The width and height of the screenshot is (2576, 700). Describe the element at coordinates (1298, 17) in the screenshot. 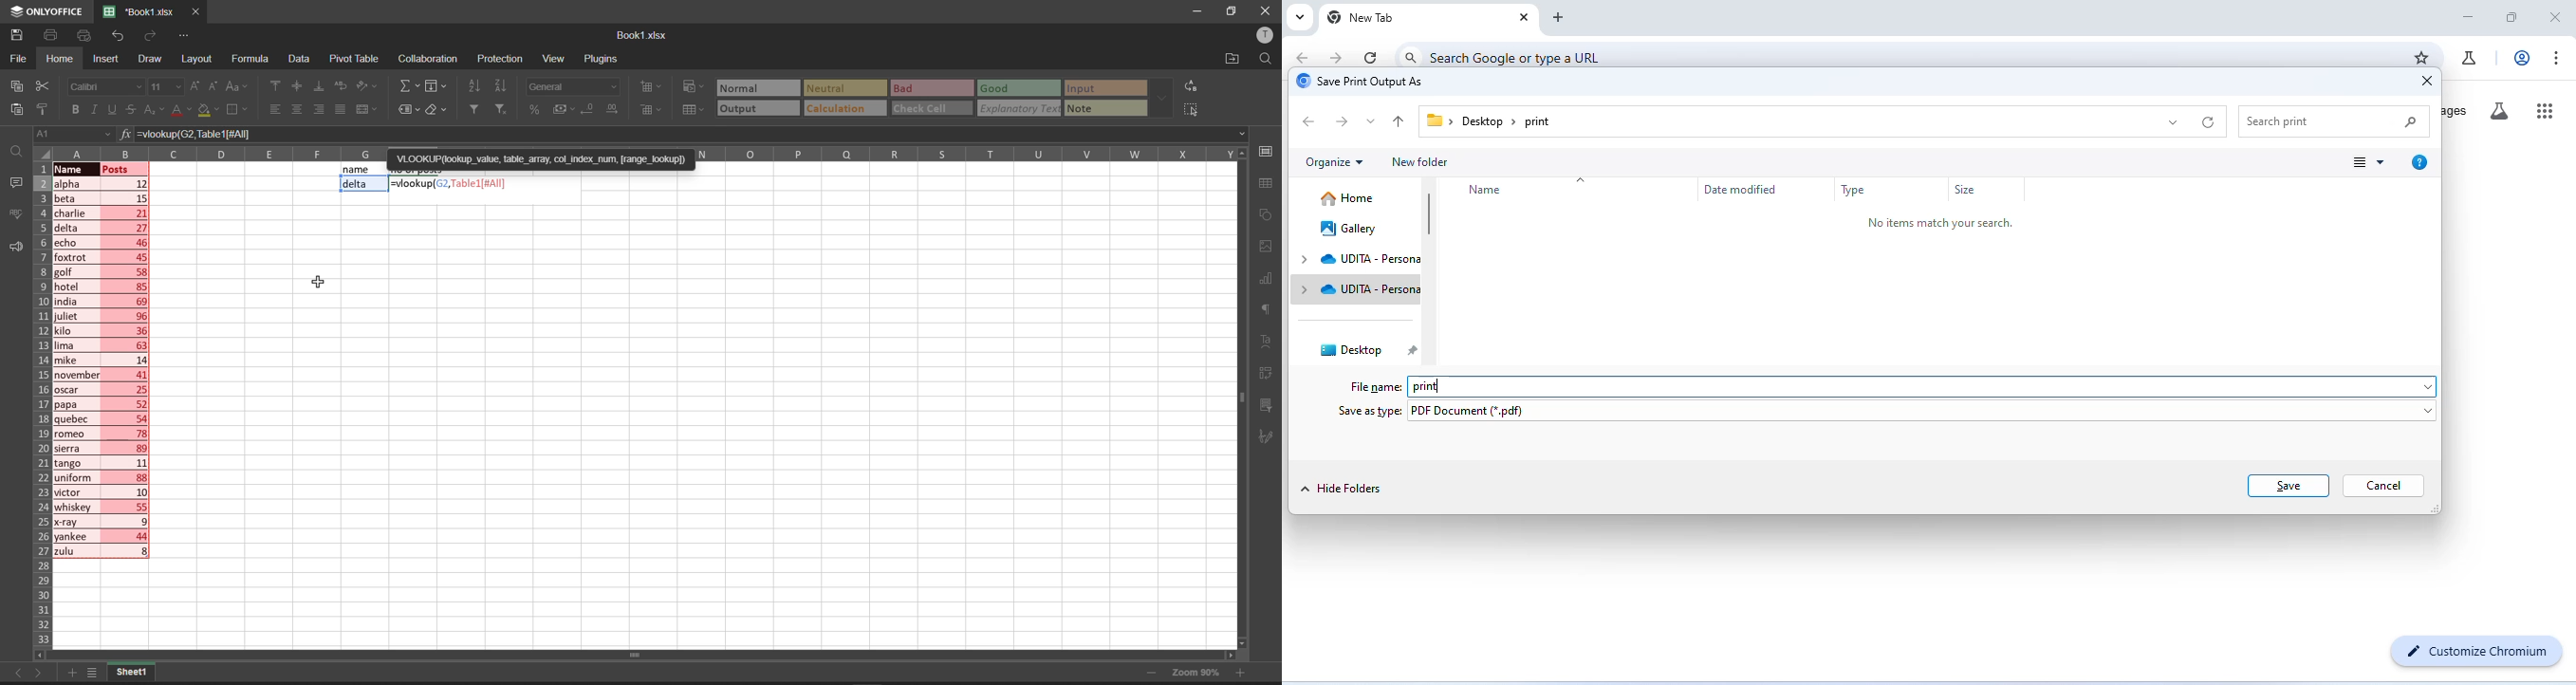

I see `search tabs` at that location.